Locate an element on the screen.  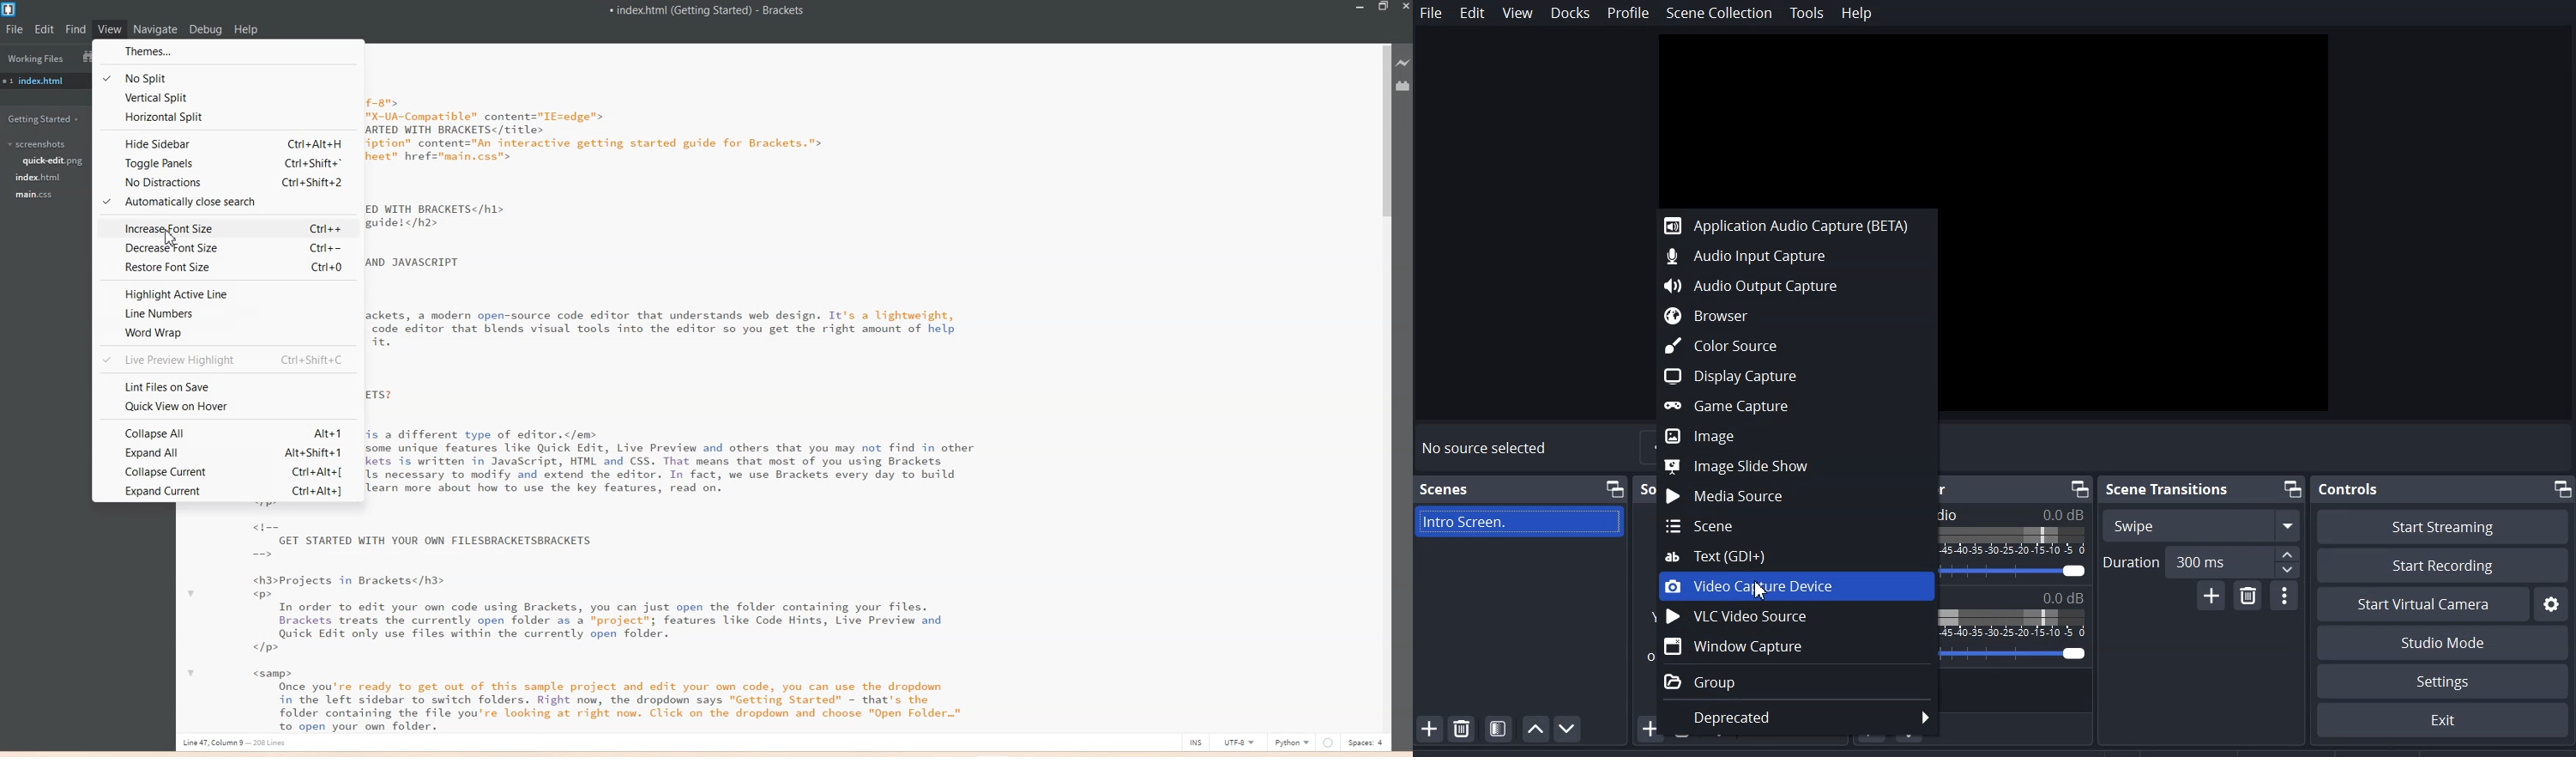
Image is located at coordinates (1789, 436).